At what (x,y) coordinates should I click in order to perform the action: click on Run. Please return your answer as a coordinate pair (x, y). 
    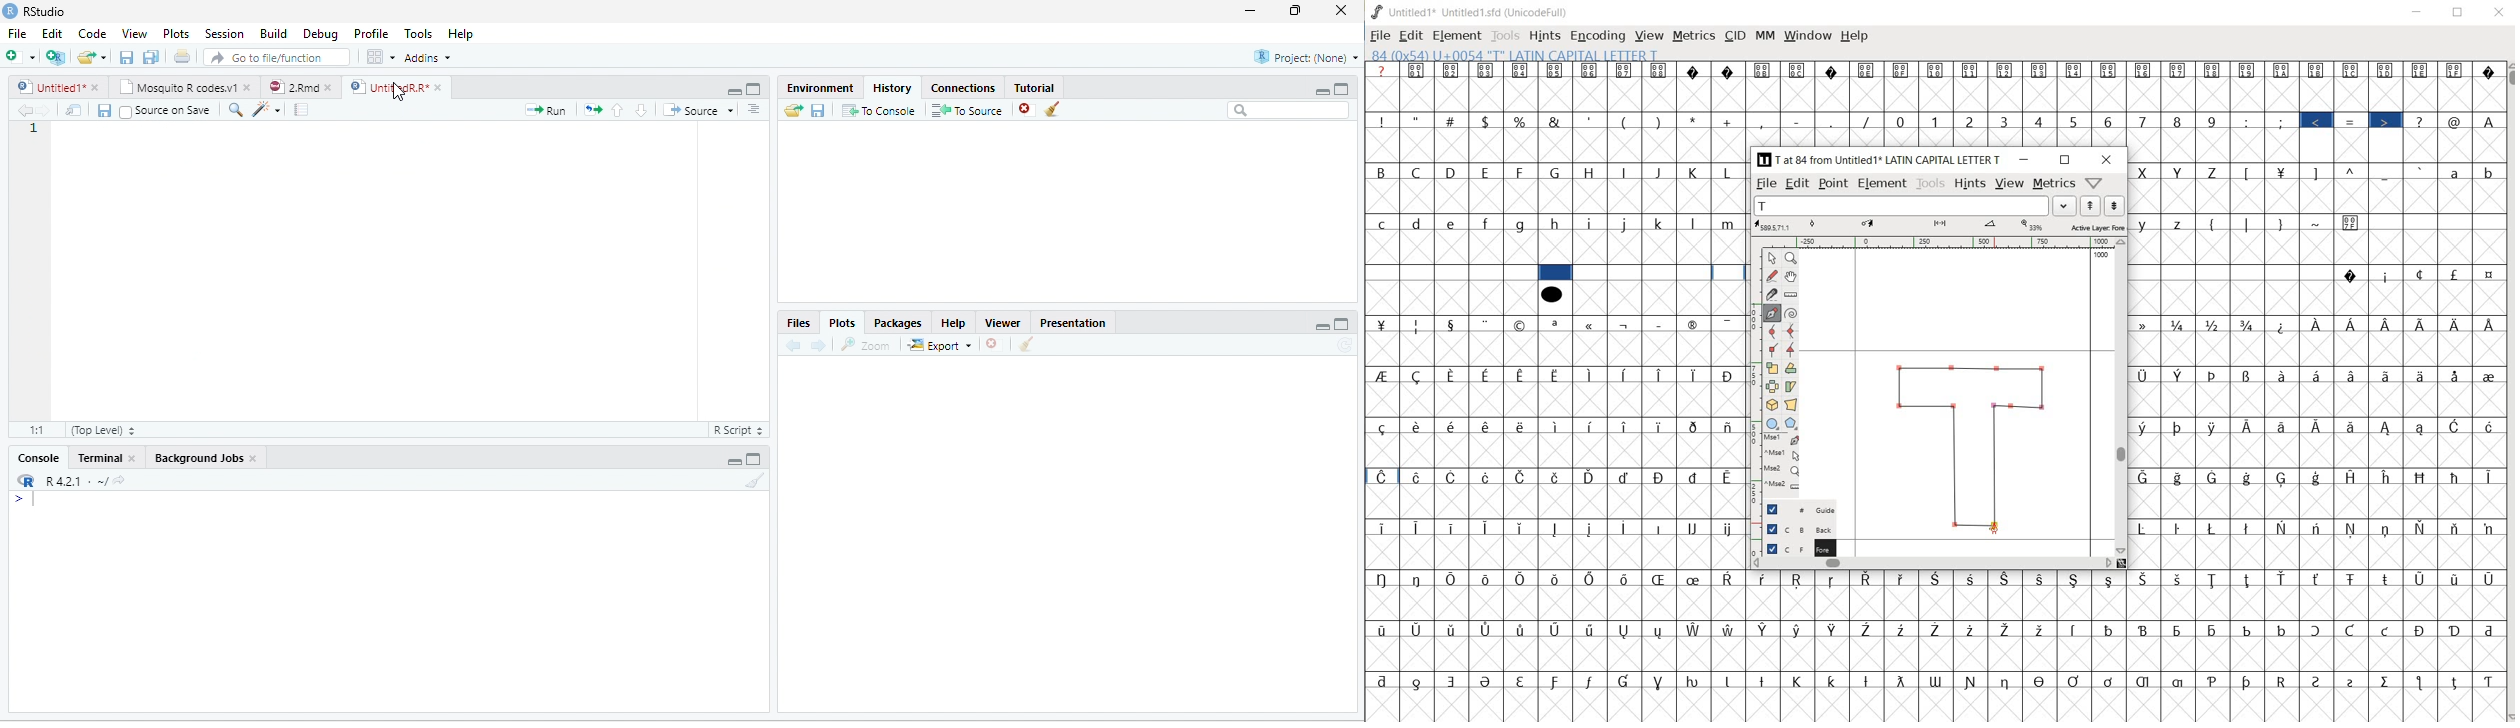
    Looking at the image, I should click on (546, 110).